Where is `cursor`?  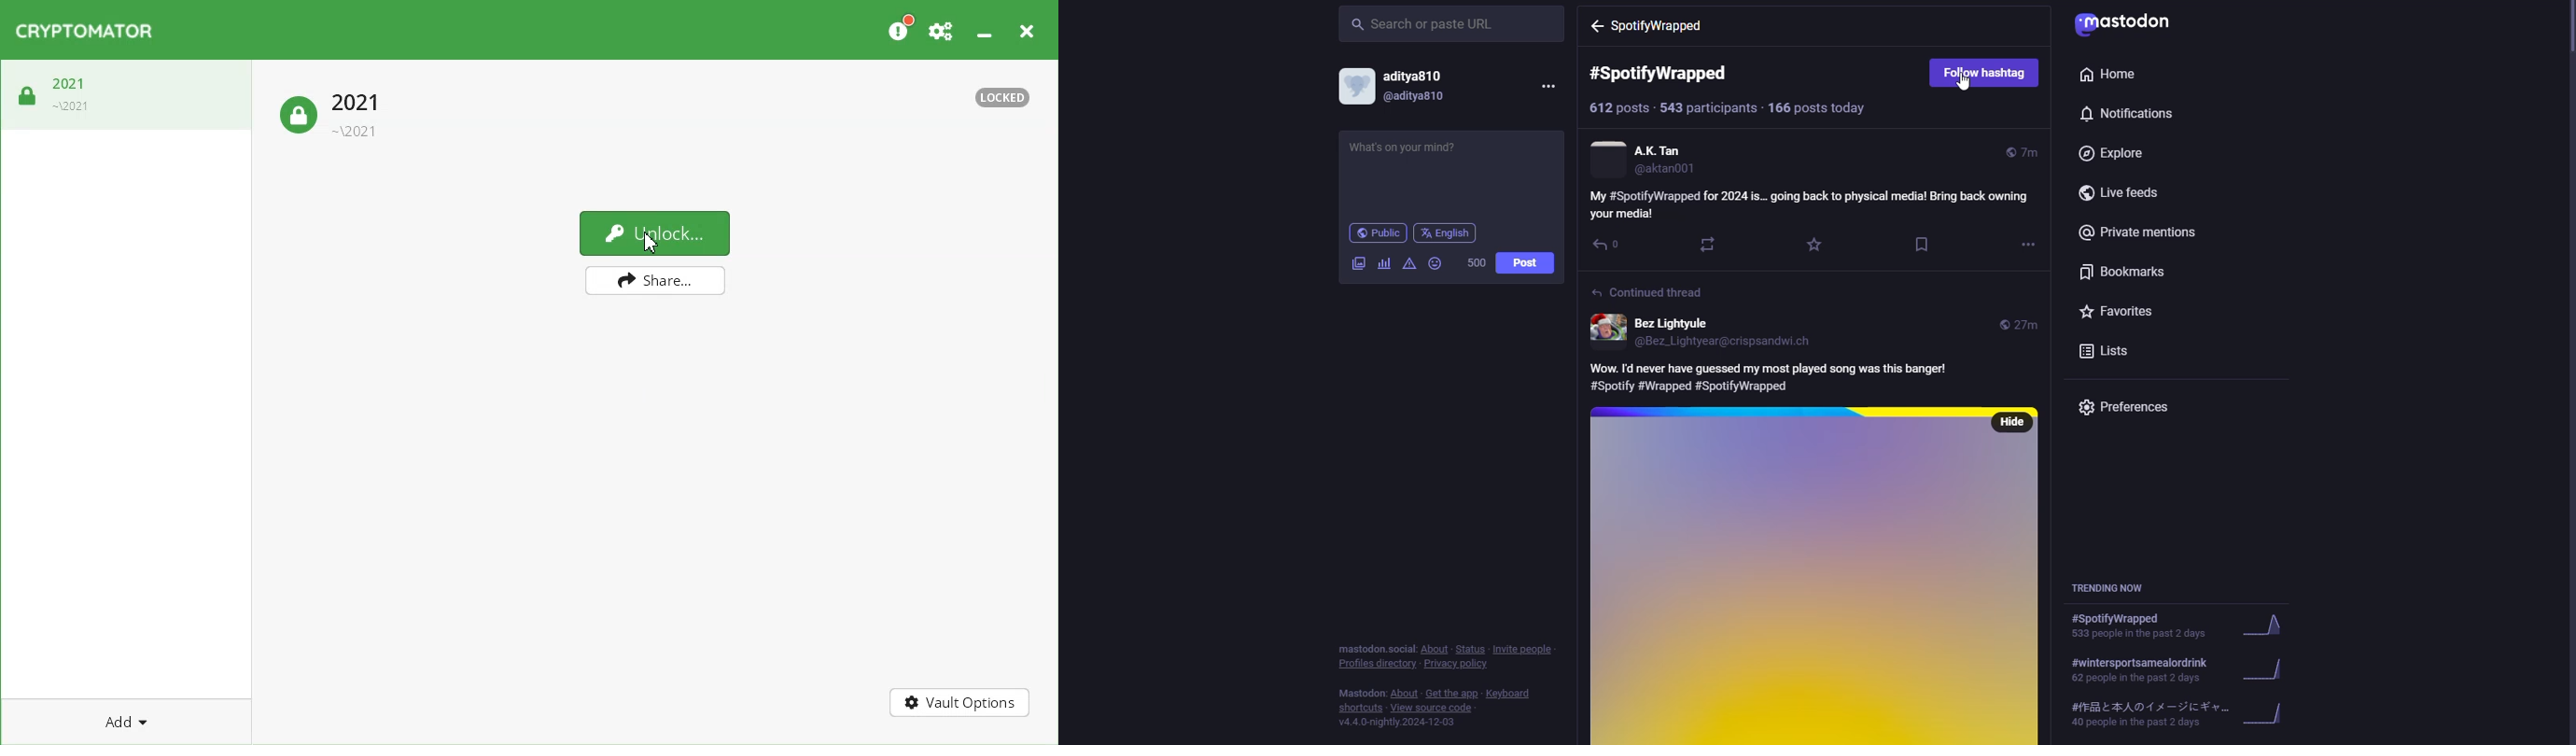
cursor is located at coordinates (1964, 84).